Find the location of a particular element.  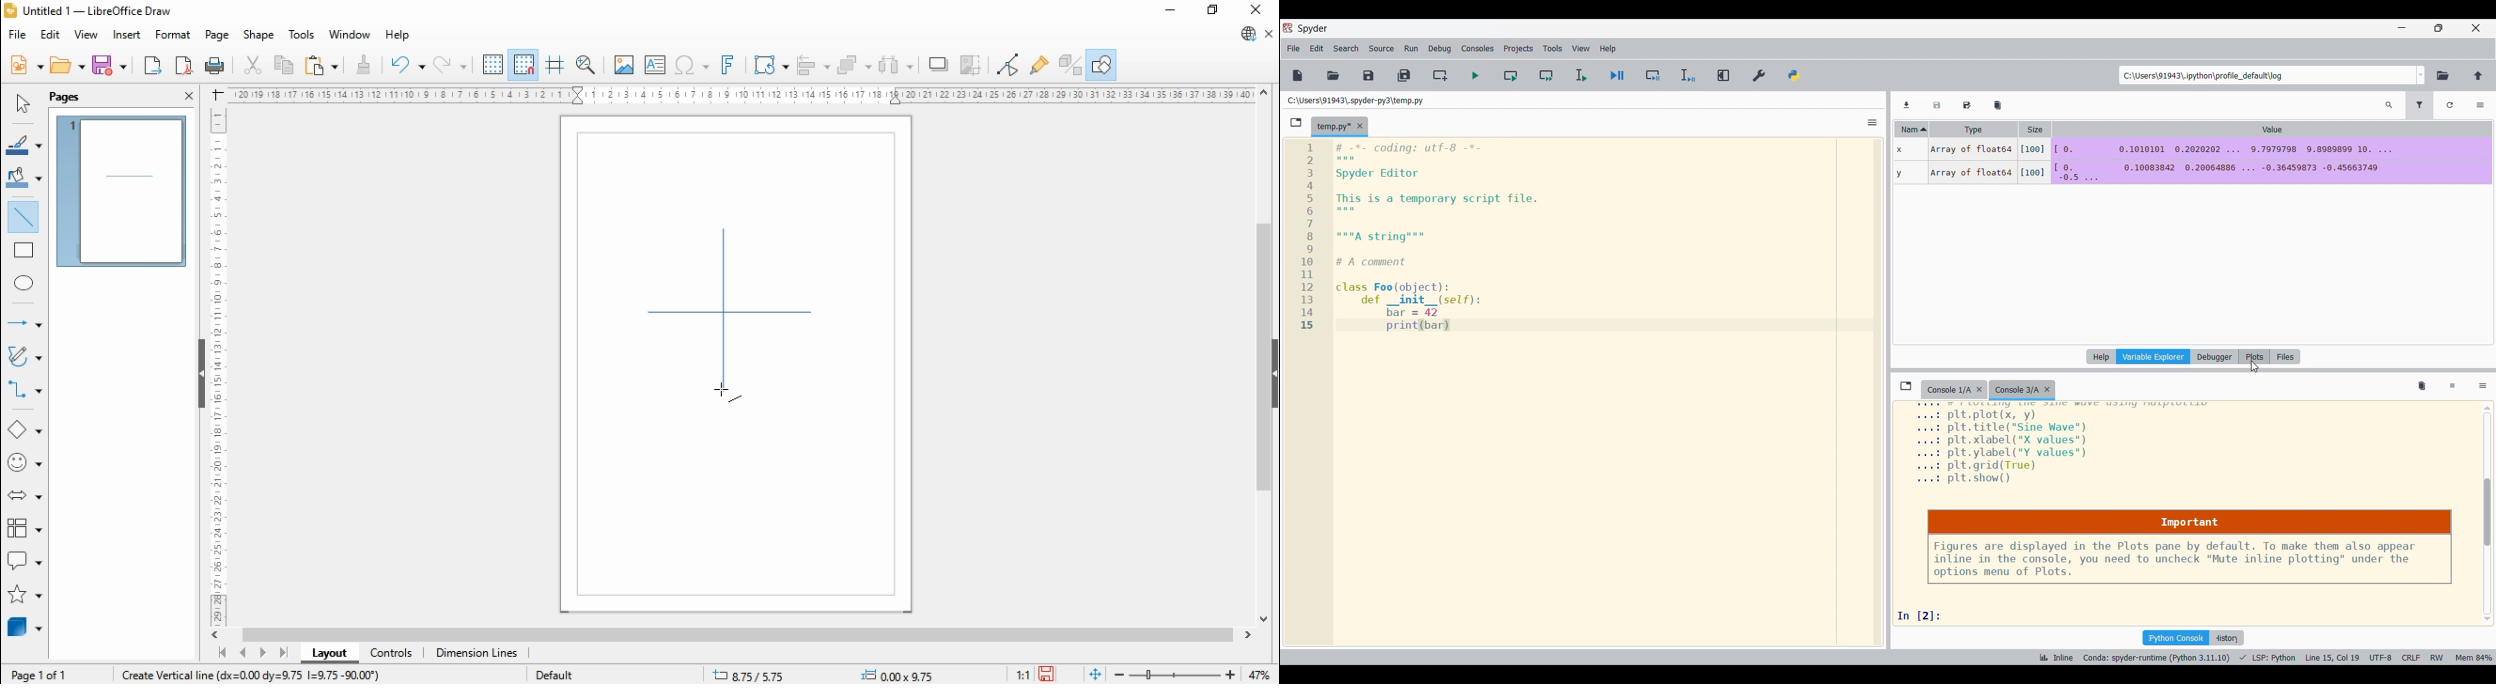

redo is located at coordinates (451, 64).